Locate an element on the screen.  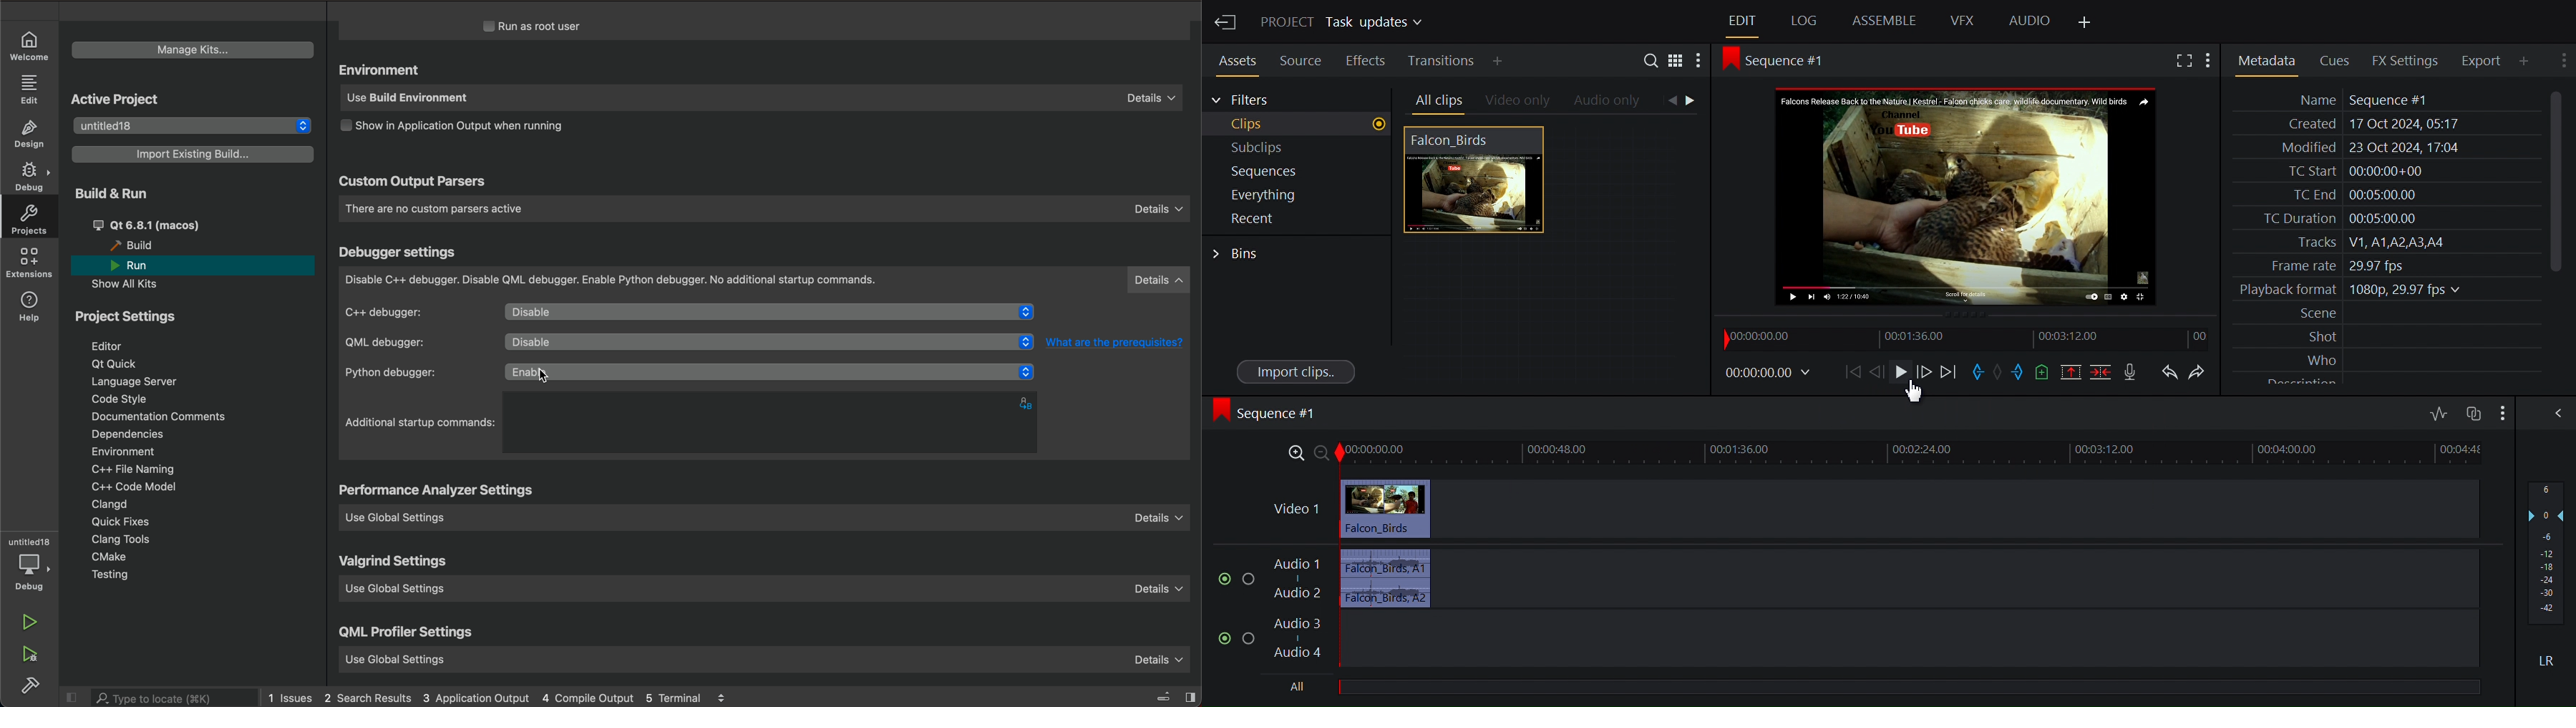
Audio track 3, Audio track 4 is located at coordinates (1877, 639).